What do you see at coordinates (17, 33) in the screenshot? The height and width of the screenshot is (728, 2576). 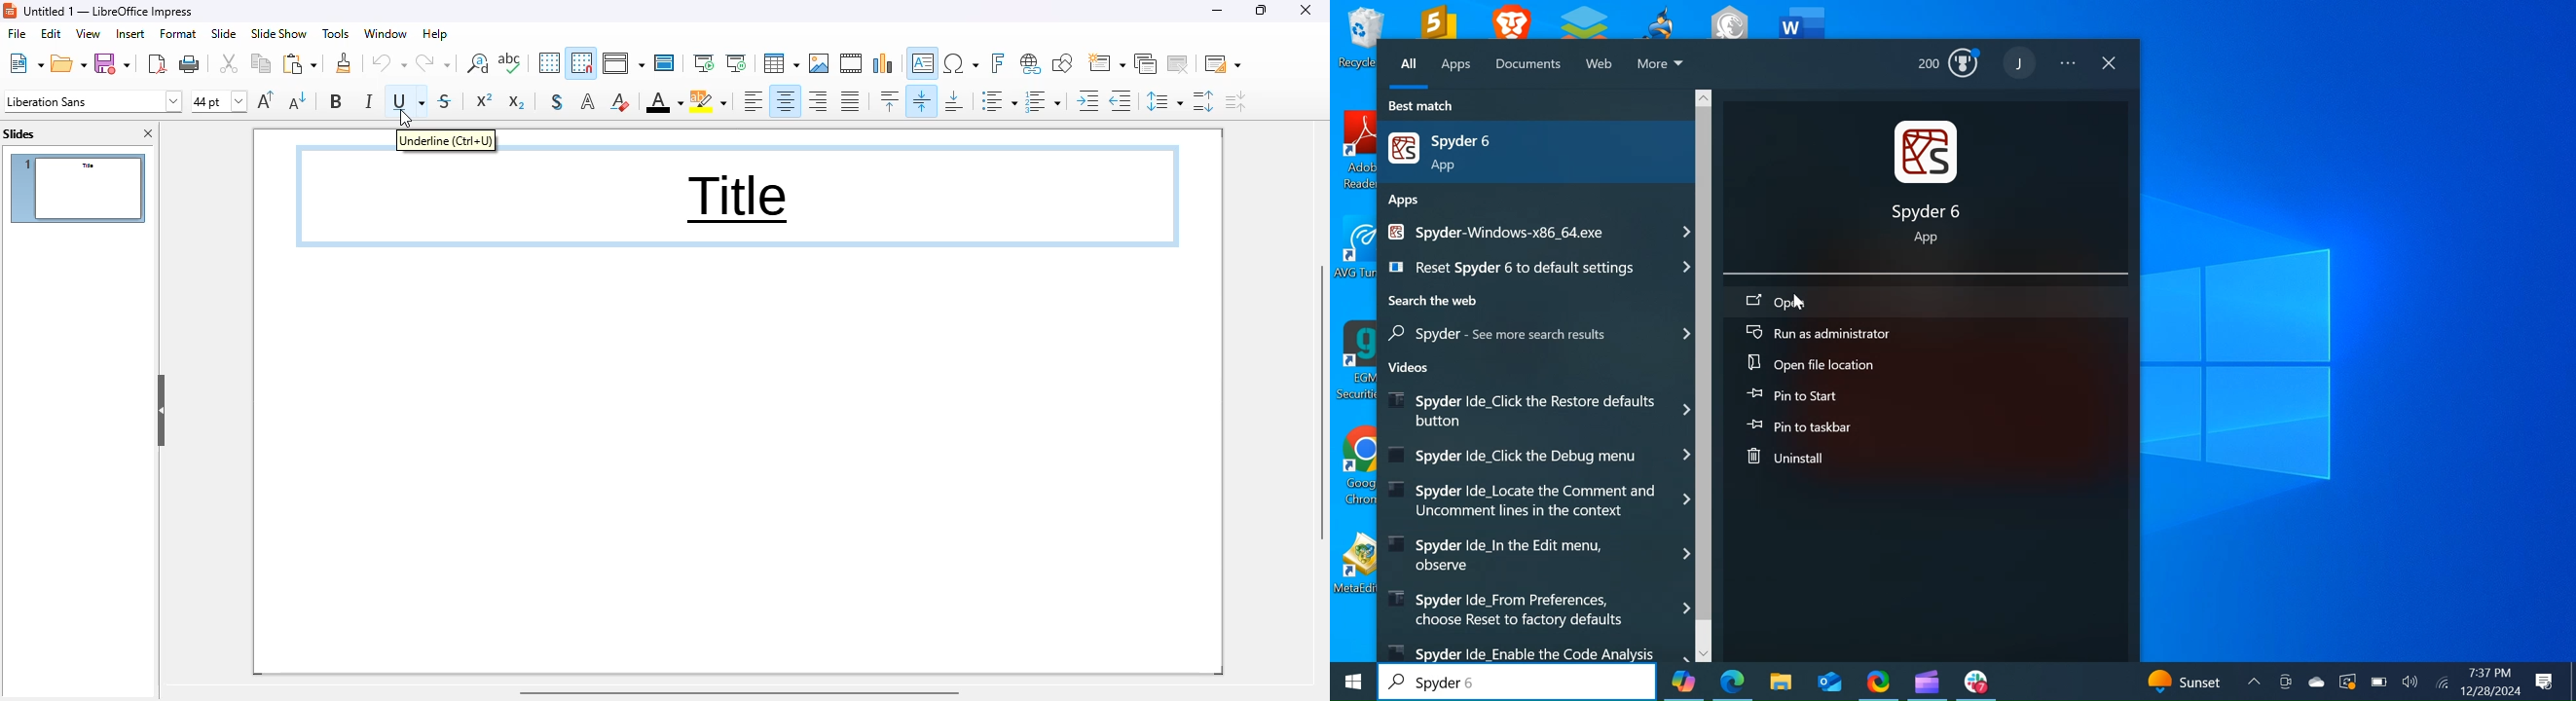 I see `file` at bounding box center [17, 33].